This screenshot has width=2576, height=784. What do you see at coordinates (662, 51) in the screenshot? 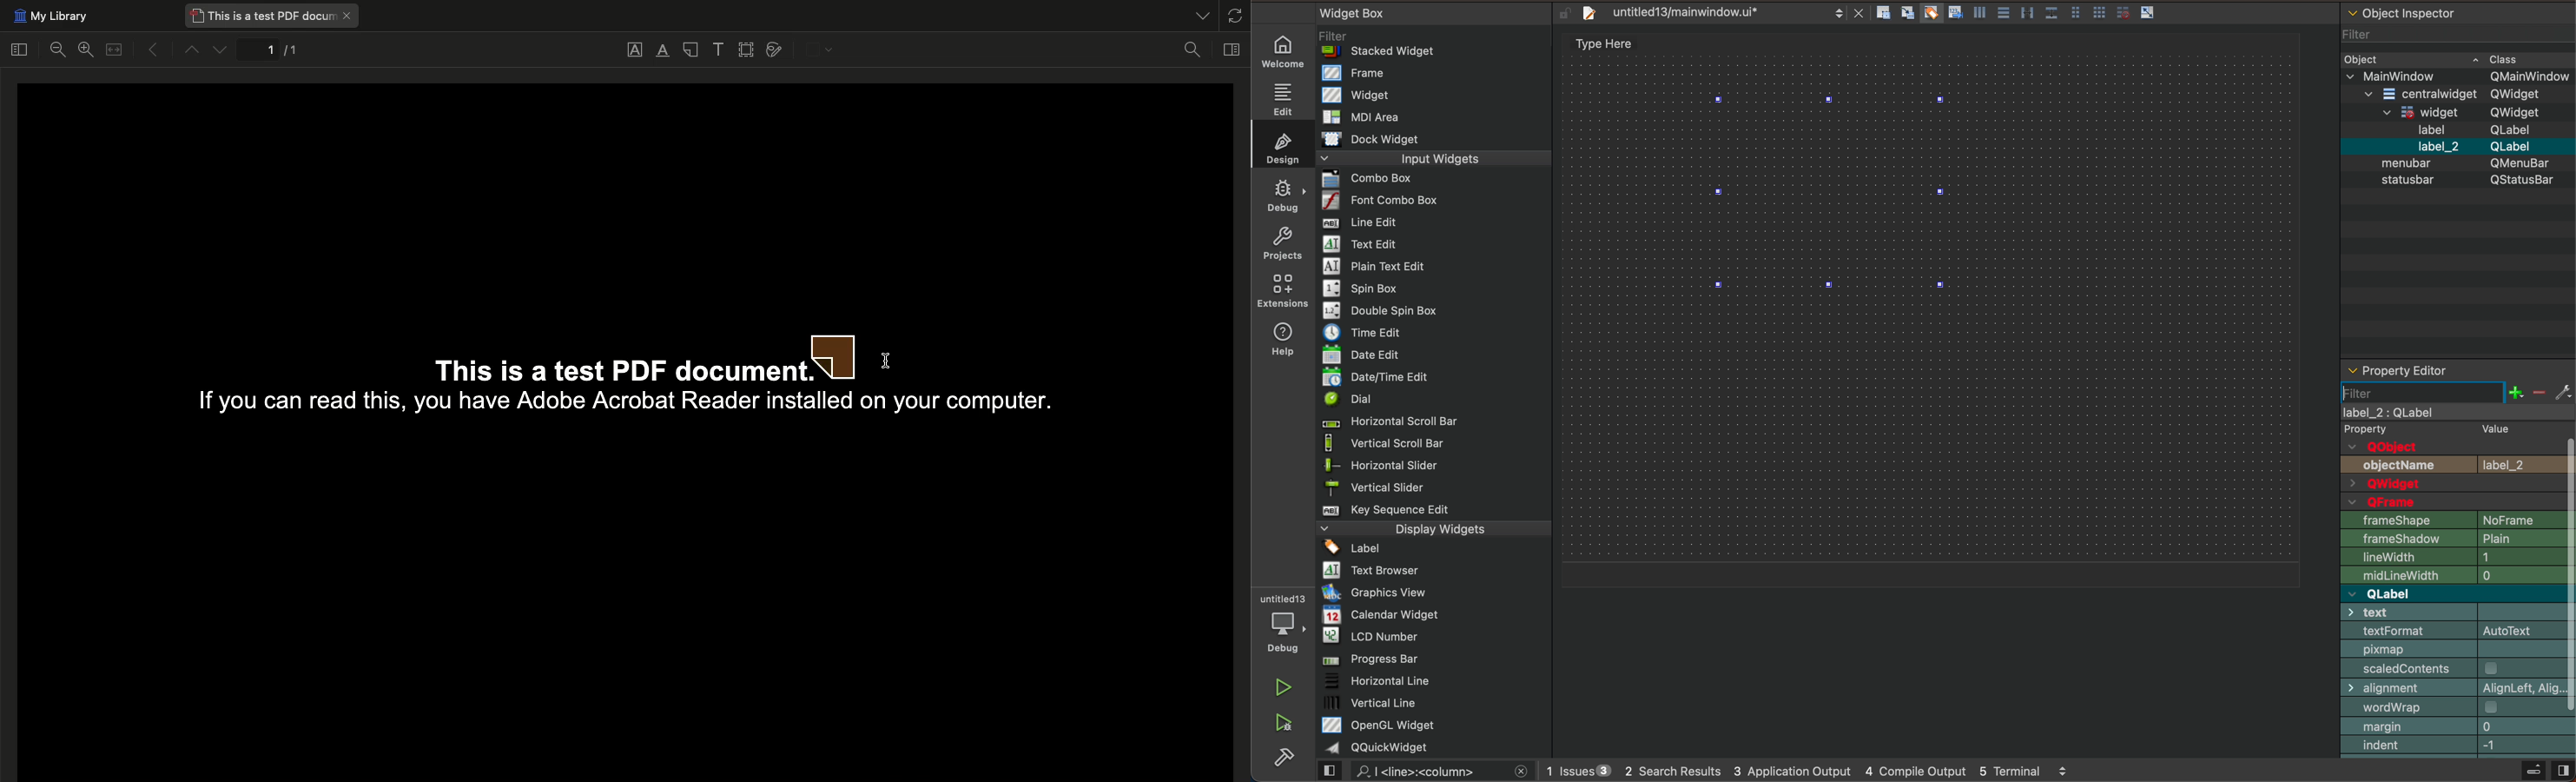
I see `Highlight text` at bounding box center [662, 51].